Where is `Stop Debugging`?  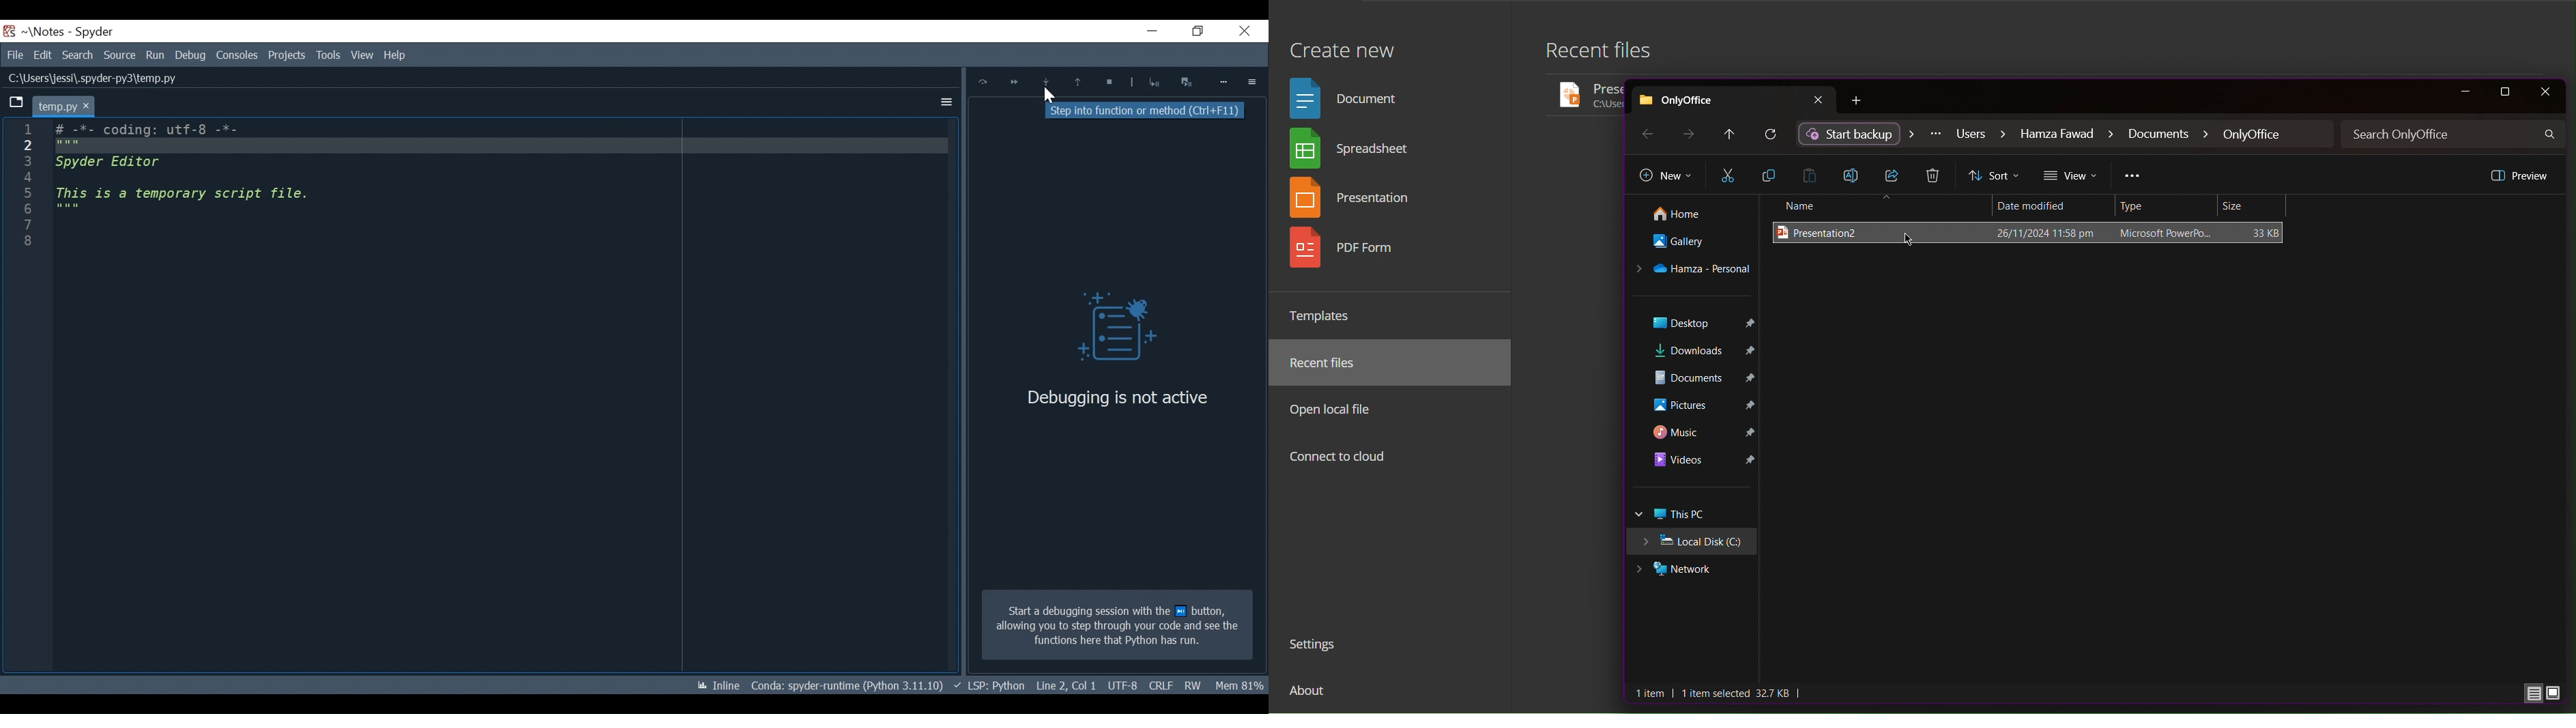 Stop Debugging is located at coordinates (1154, 82).